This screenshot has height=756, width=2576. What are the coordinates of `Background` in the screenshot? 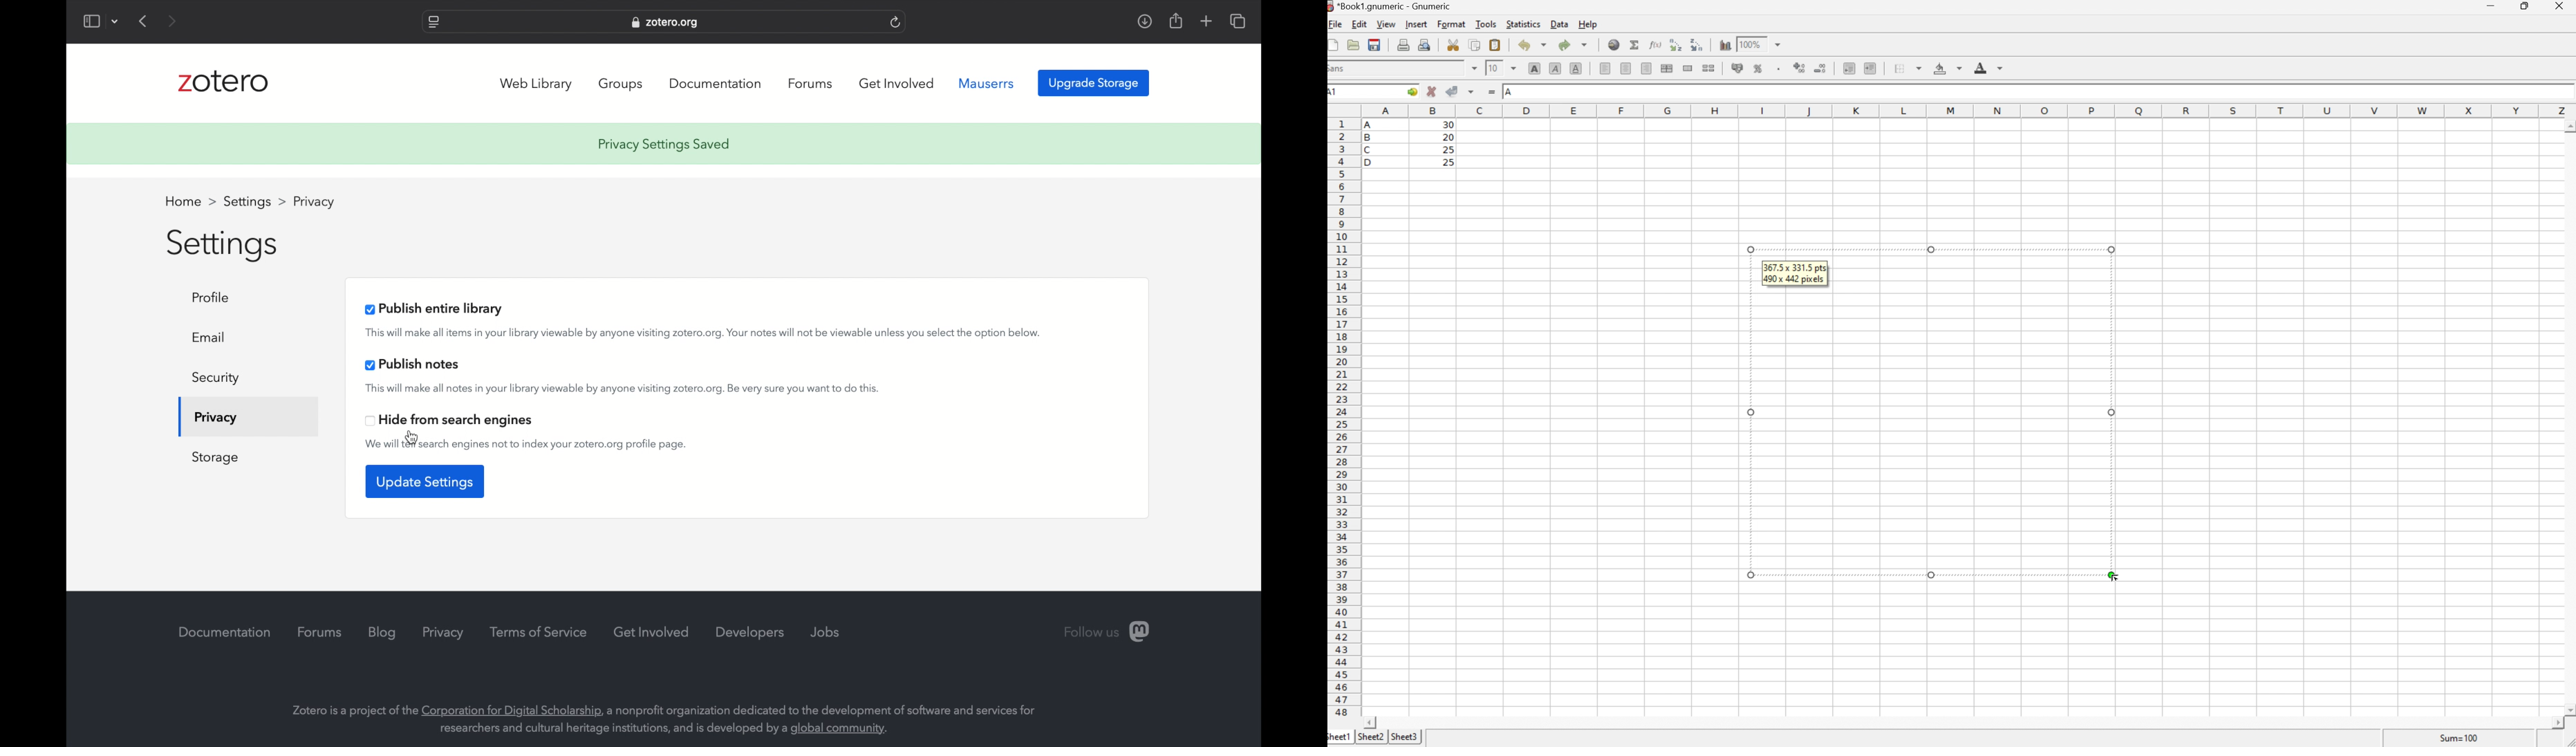 It's located at (1948, 69).